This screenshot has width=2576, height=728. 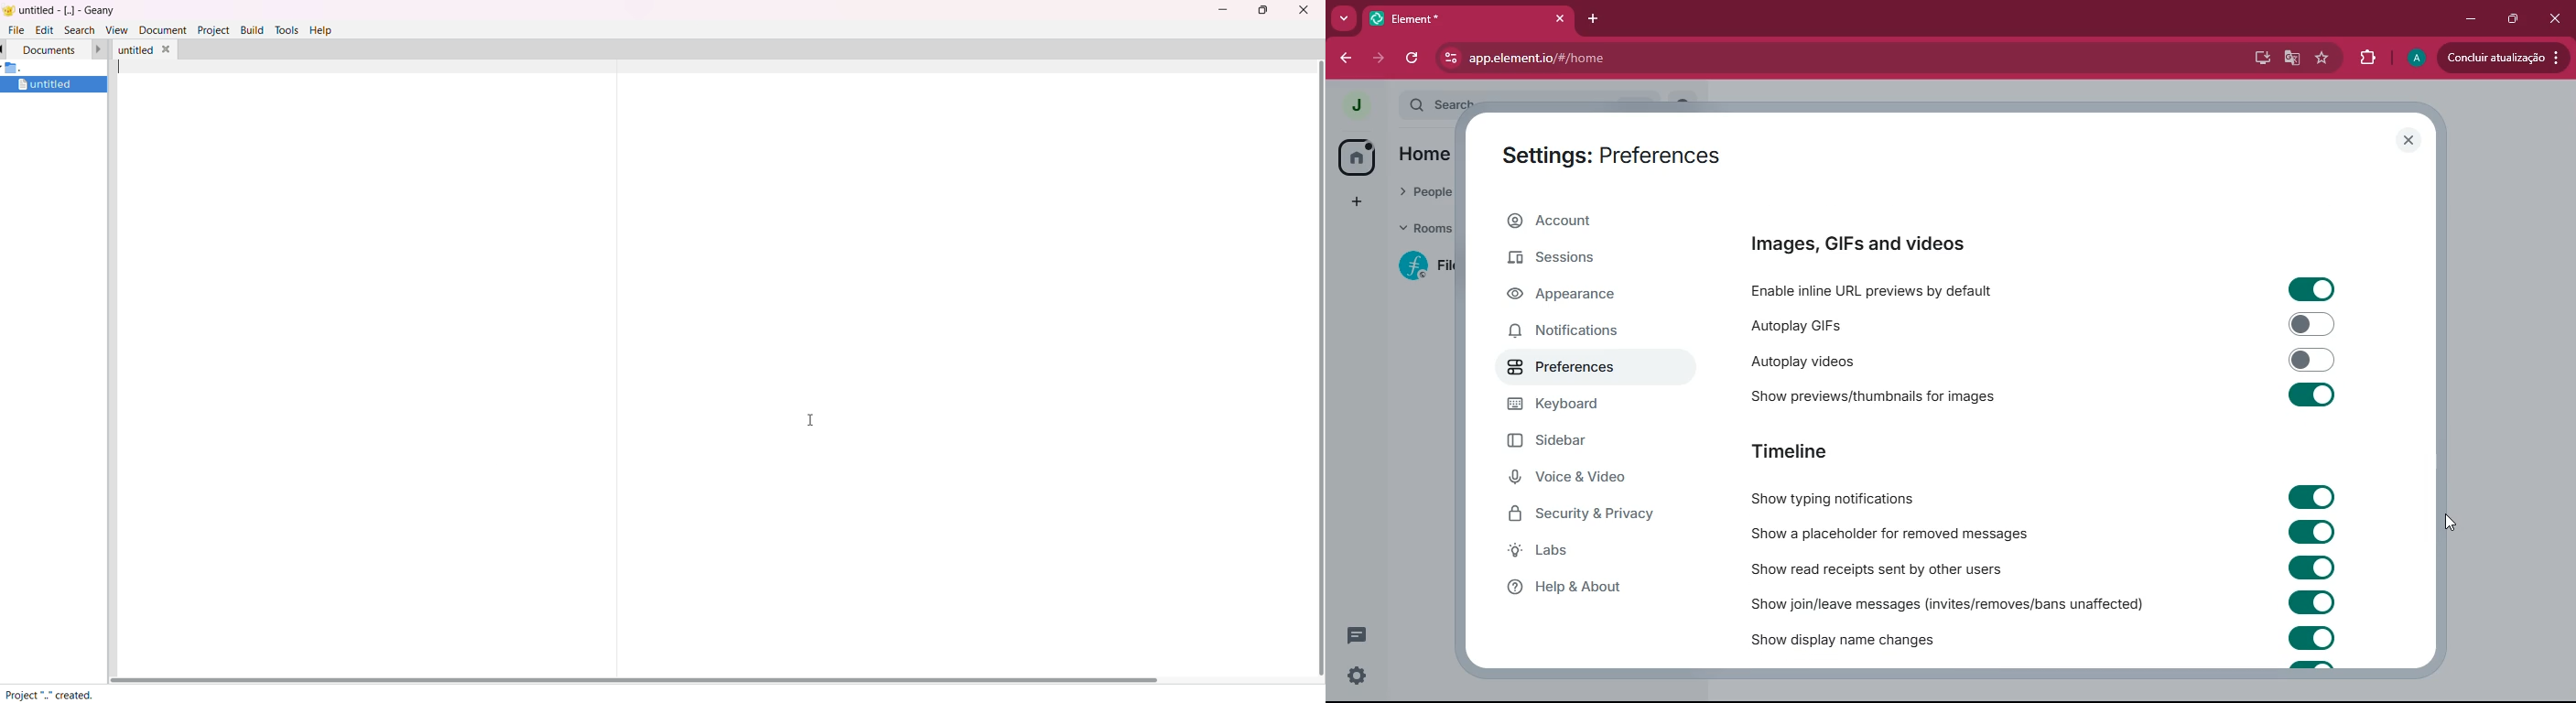 What do you see at coordinates (1887, 567) in the screenshot?
I see `show read receipts sent by others users` at bounding box center [1887, 567].